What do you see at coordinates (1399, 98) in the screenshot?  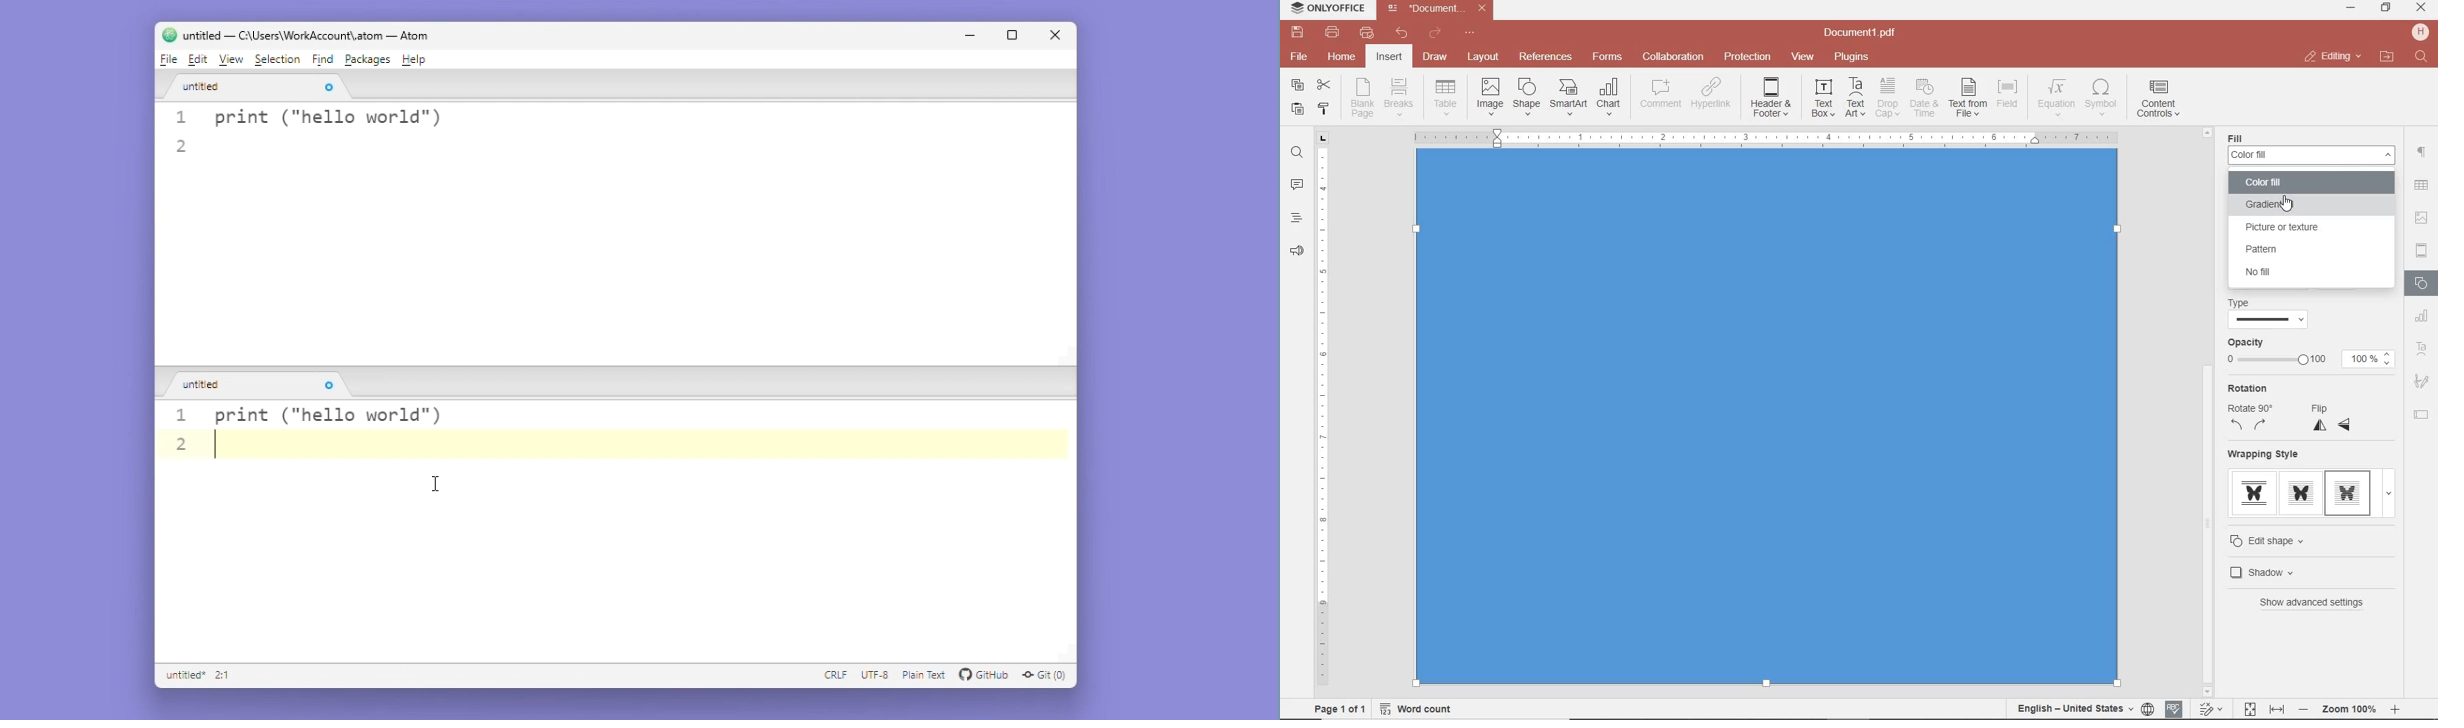 I see `INSERT PAGE OR SECTION BREAK` at bounding box center [1399, 98].